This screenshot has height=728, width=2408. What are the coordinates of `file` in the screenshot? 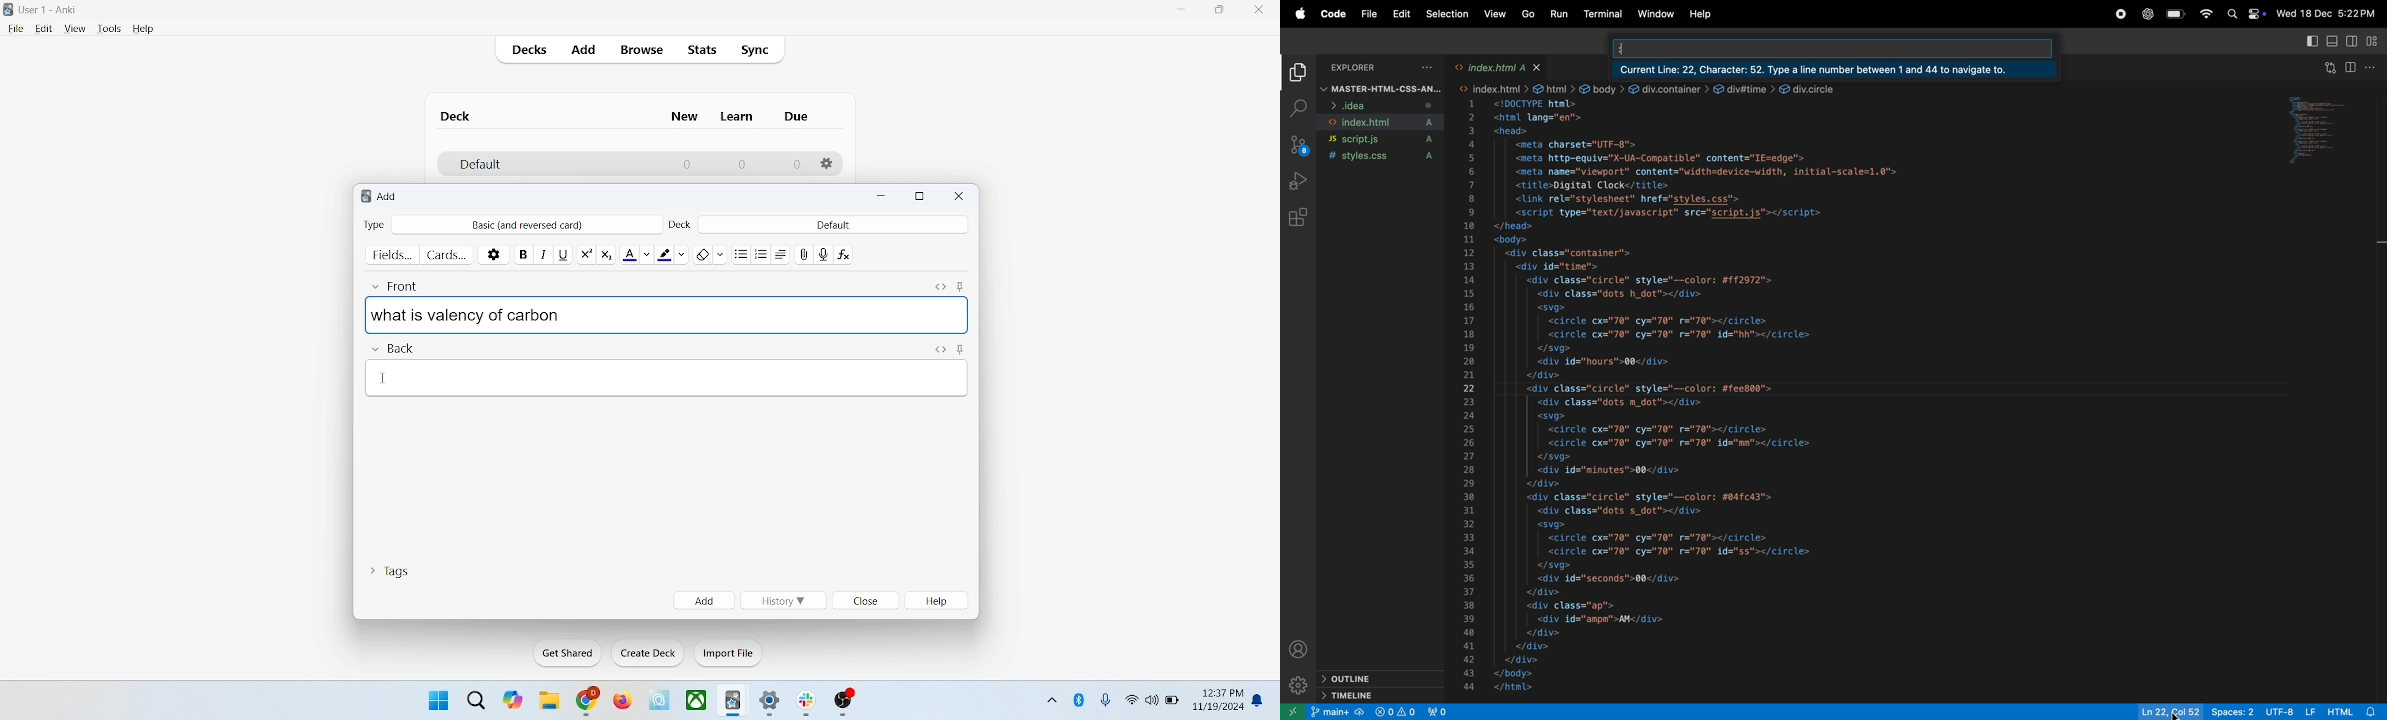 It's located at (15, 29).